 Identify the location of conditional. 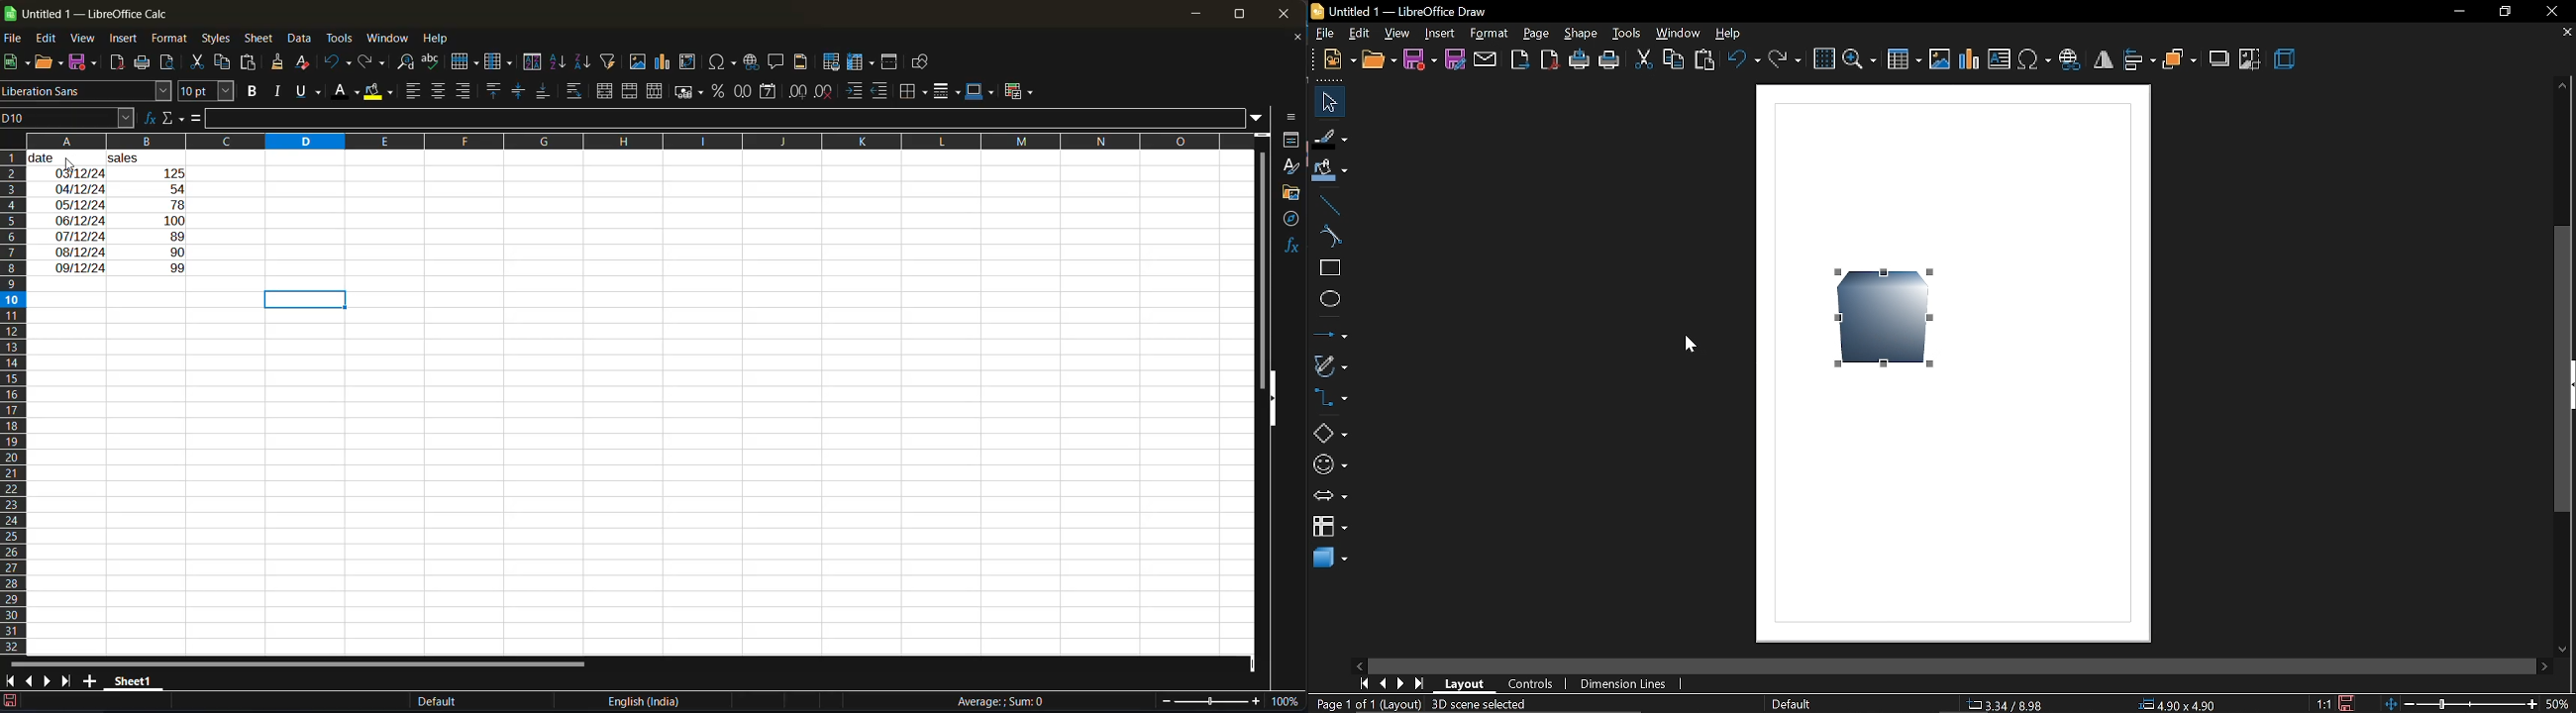
(1019, 92).